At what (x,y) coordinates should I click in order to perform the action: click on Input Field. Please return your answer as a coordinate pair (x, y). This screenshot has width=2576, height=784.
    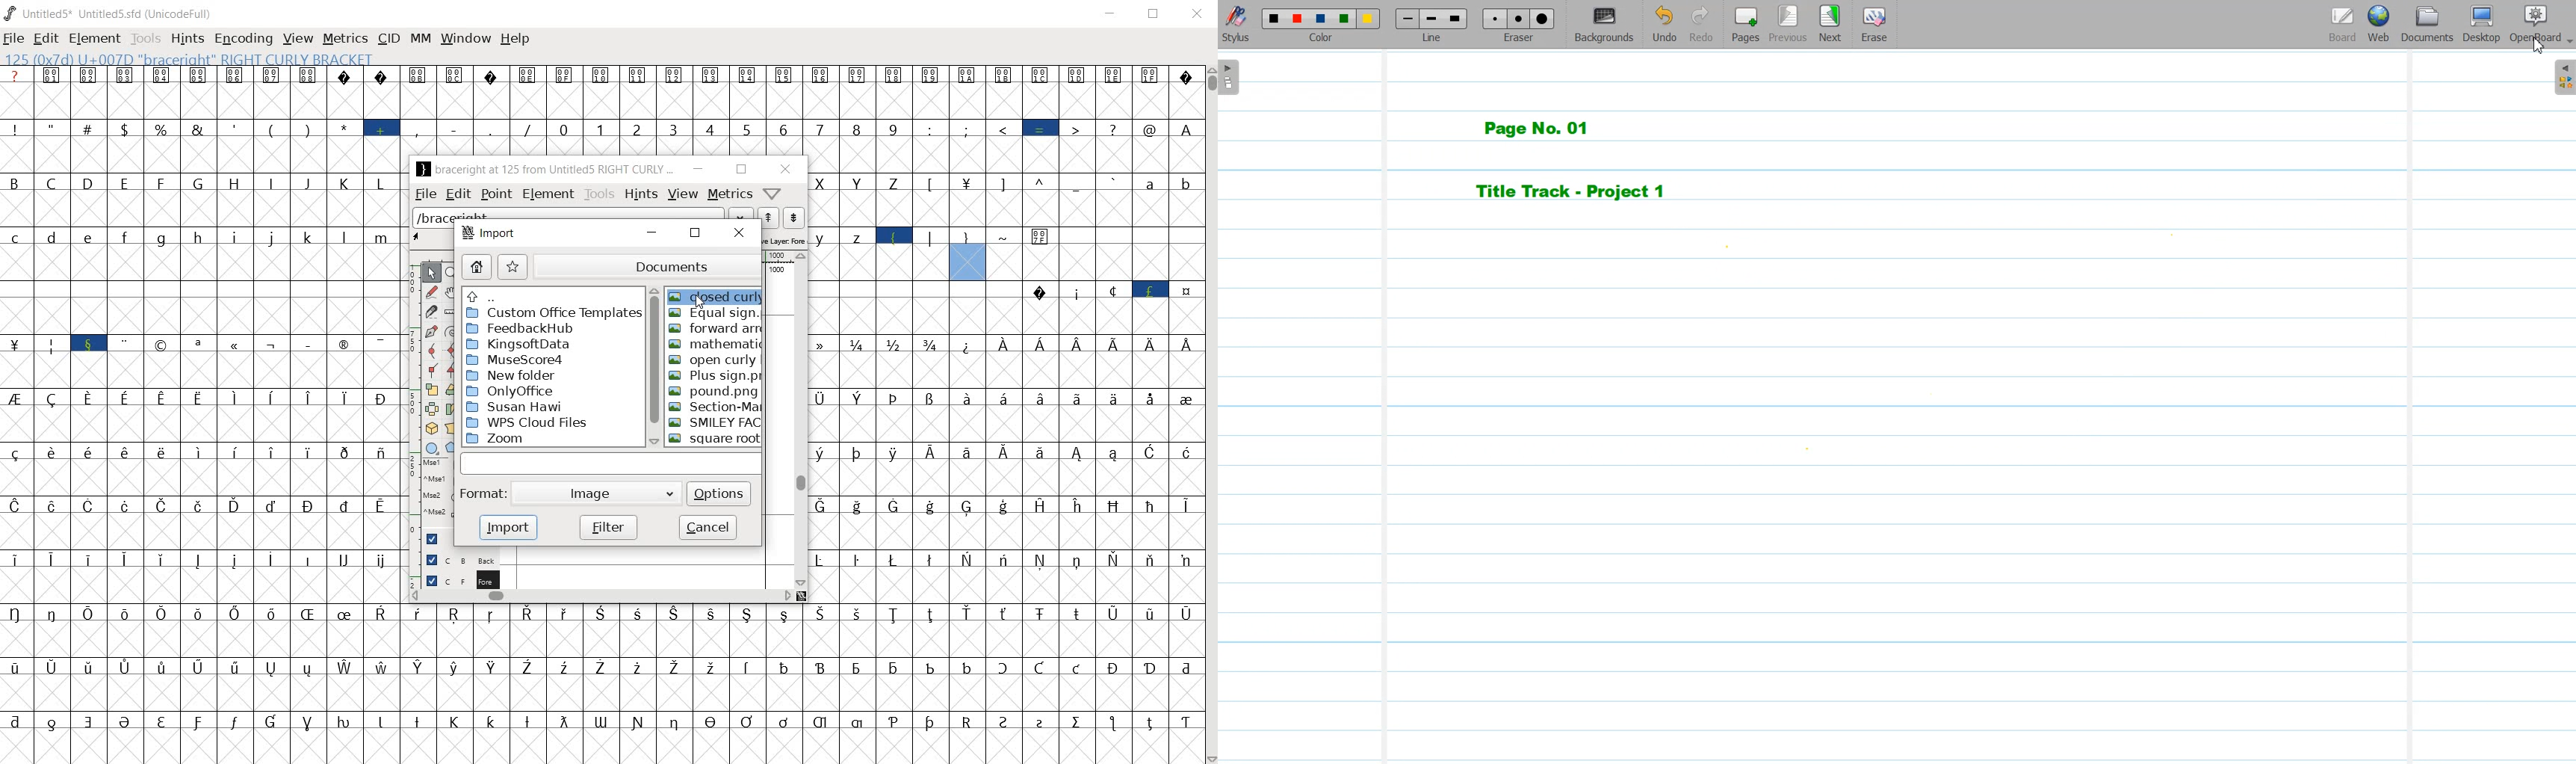
    Looking at the image, I should click on (613, 464).